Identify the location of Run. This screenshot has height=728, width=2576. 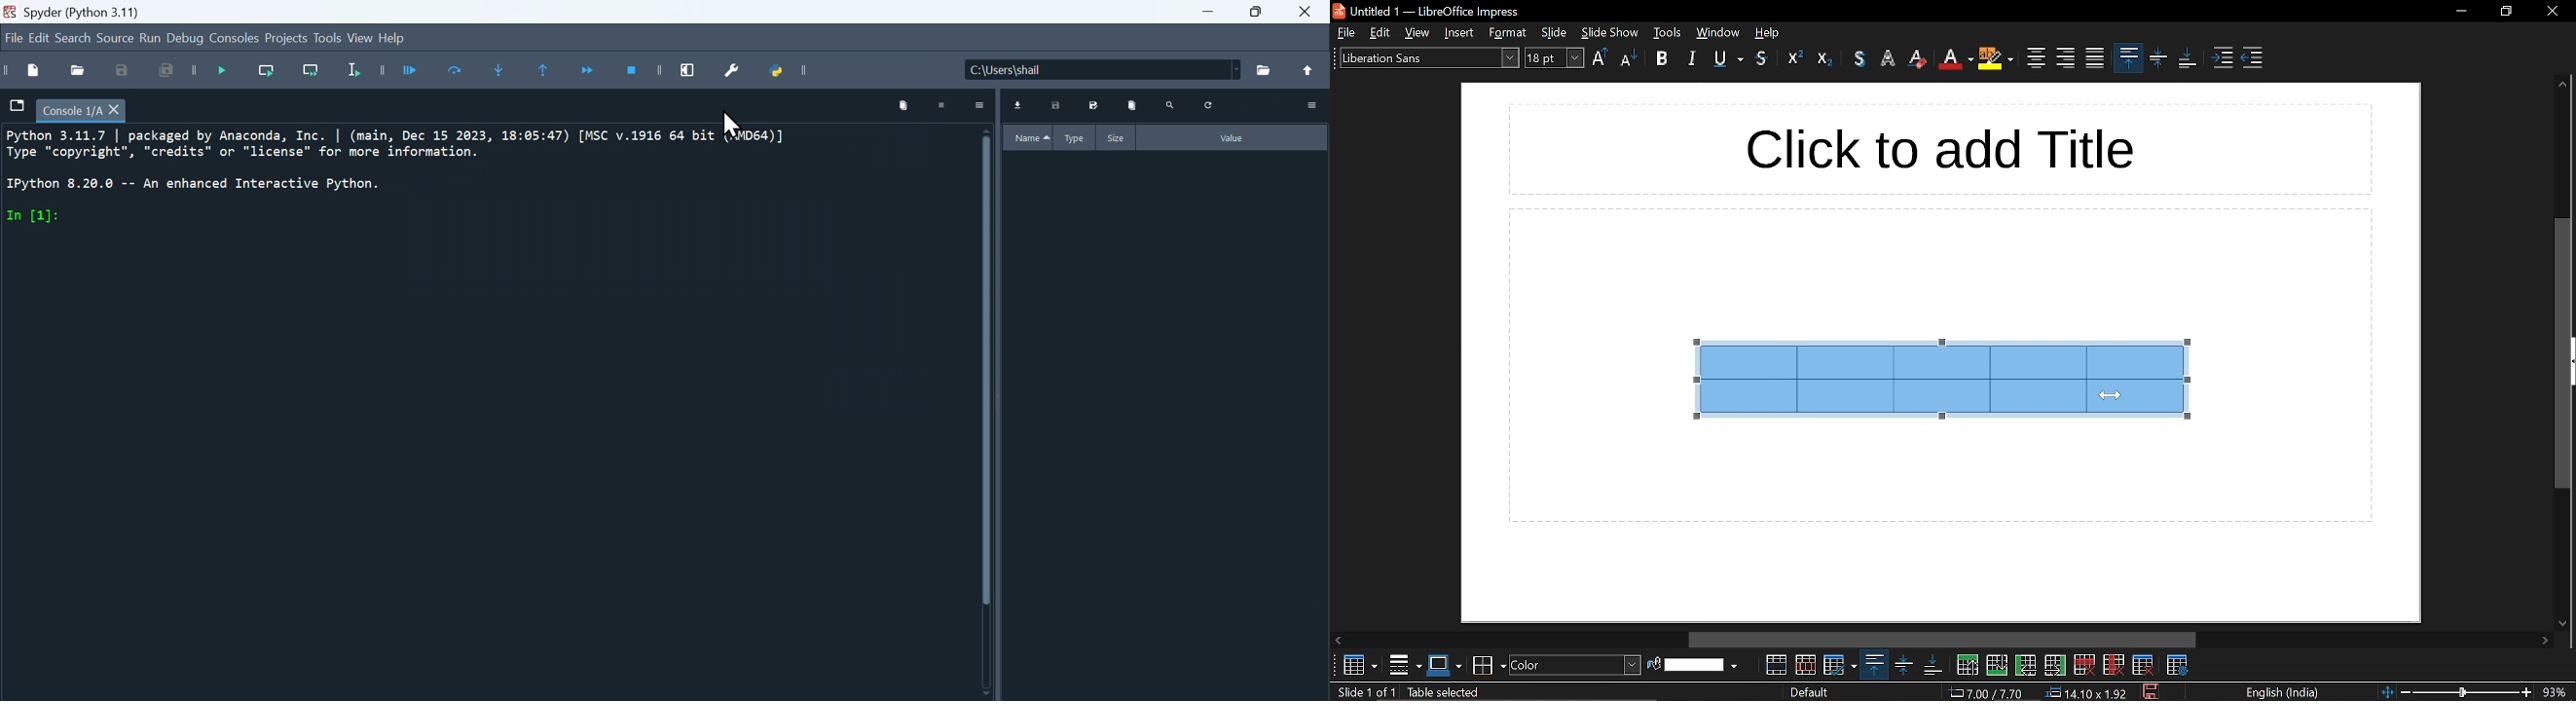
(152, 39).